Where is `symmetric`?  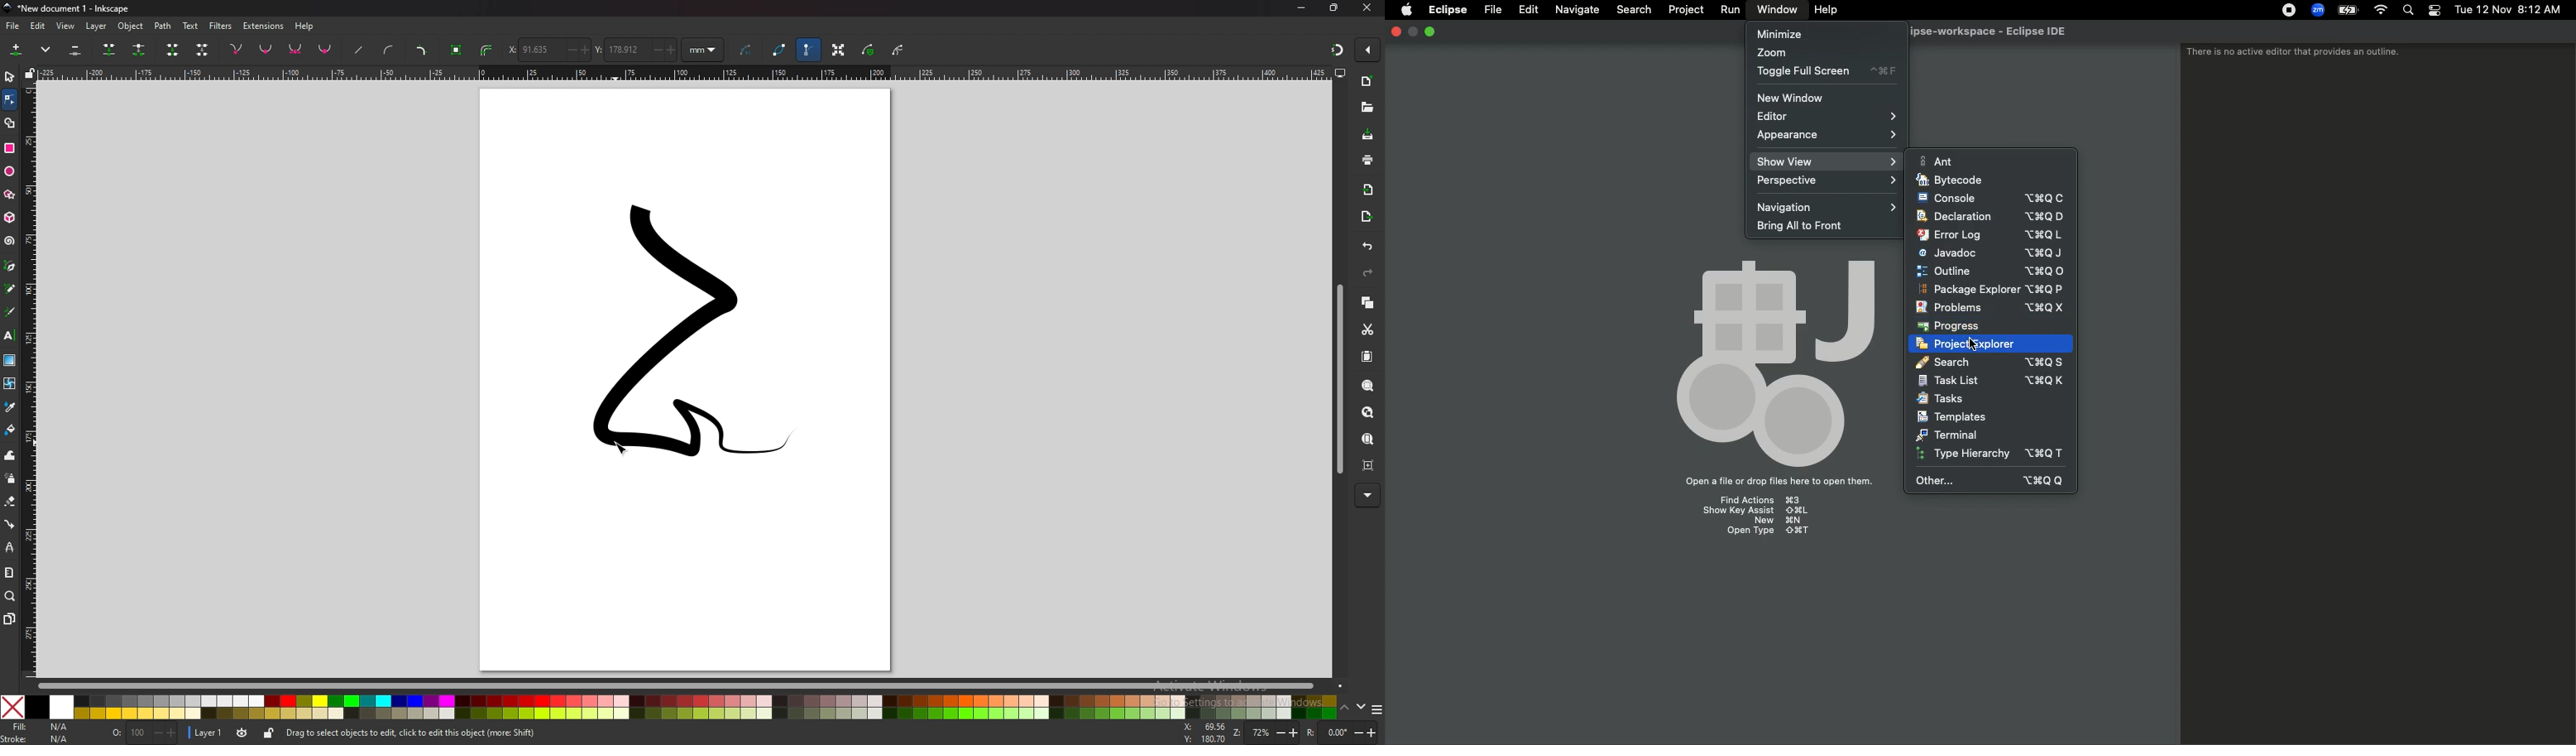
symmetric is located at coordinates (296, 49).